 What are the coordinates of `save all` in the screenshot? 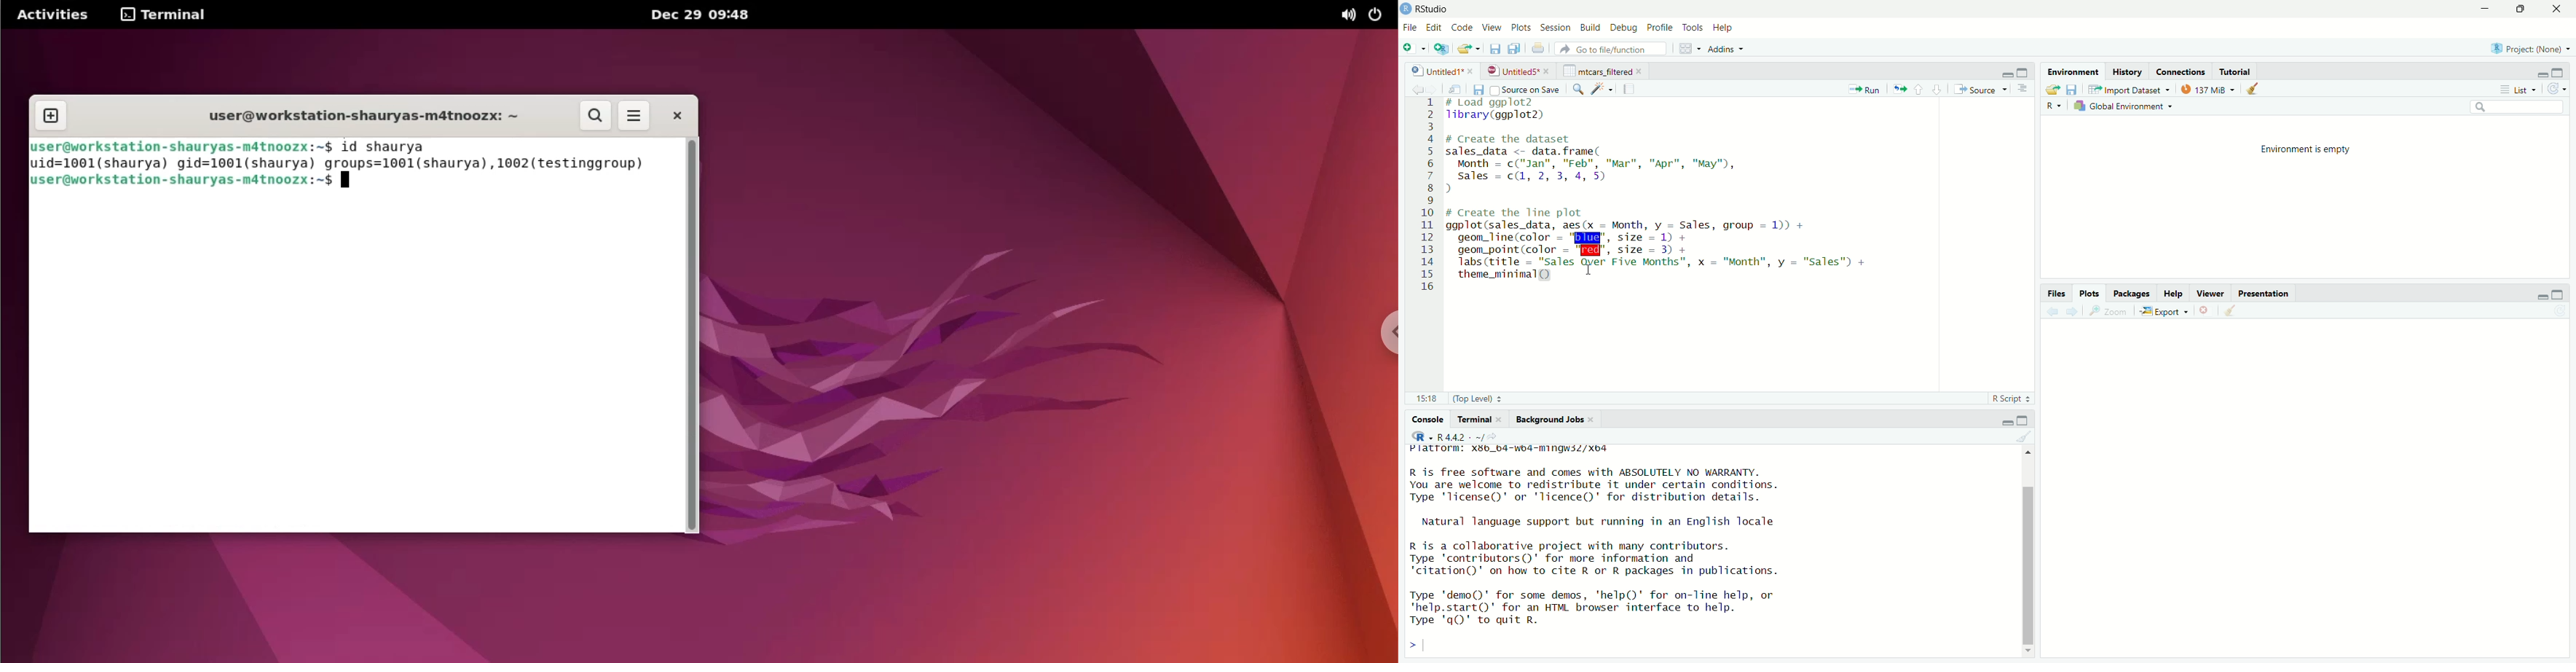 It's located at (1514, 48).